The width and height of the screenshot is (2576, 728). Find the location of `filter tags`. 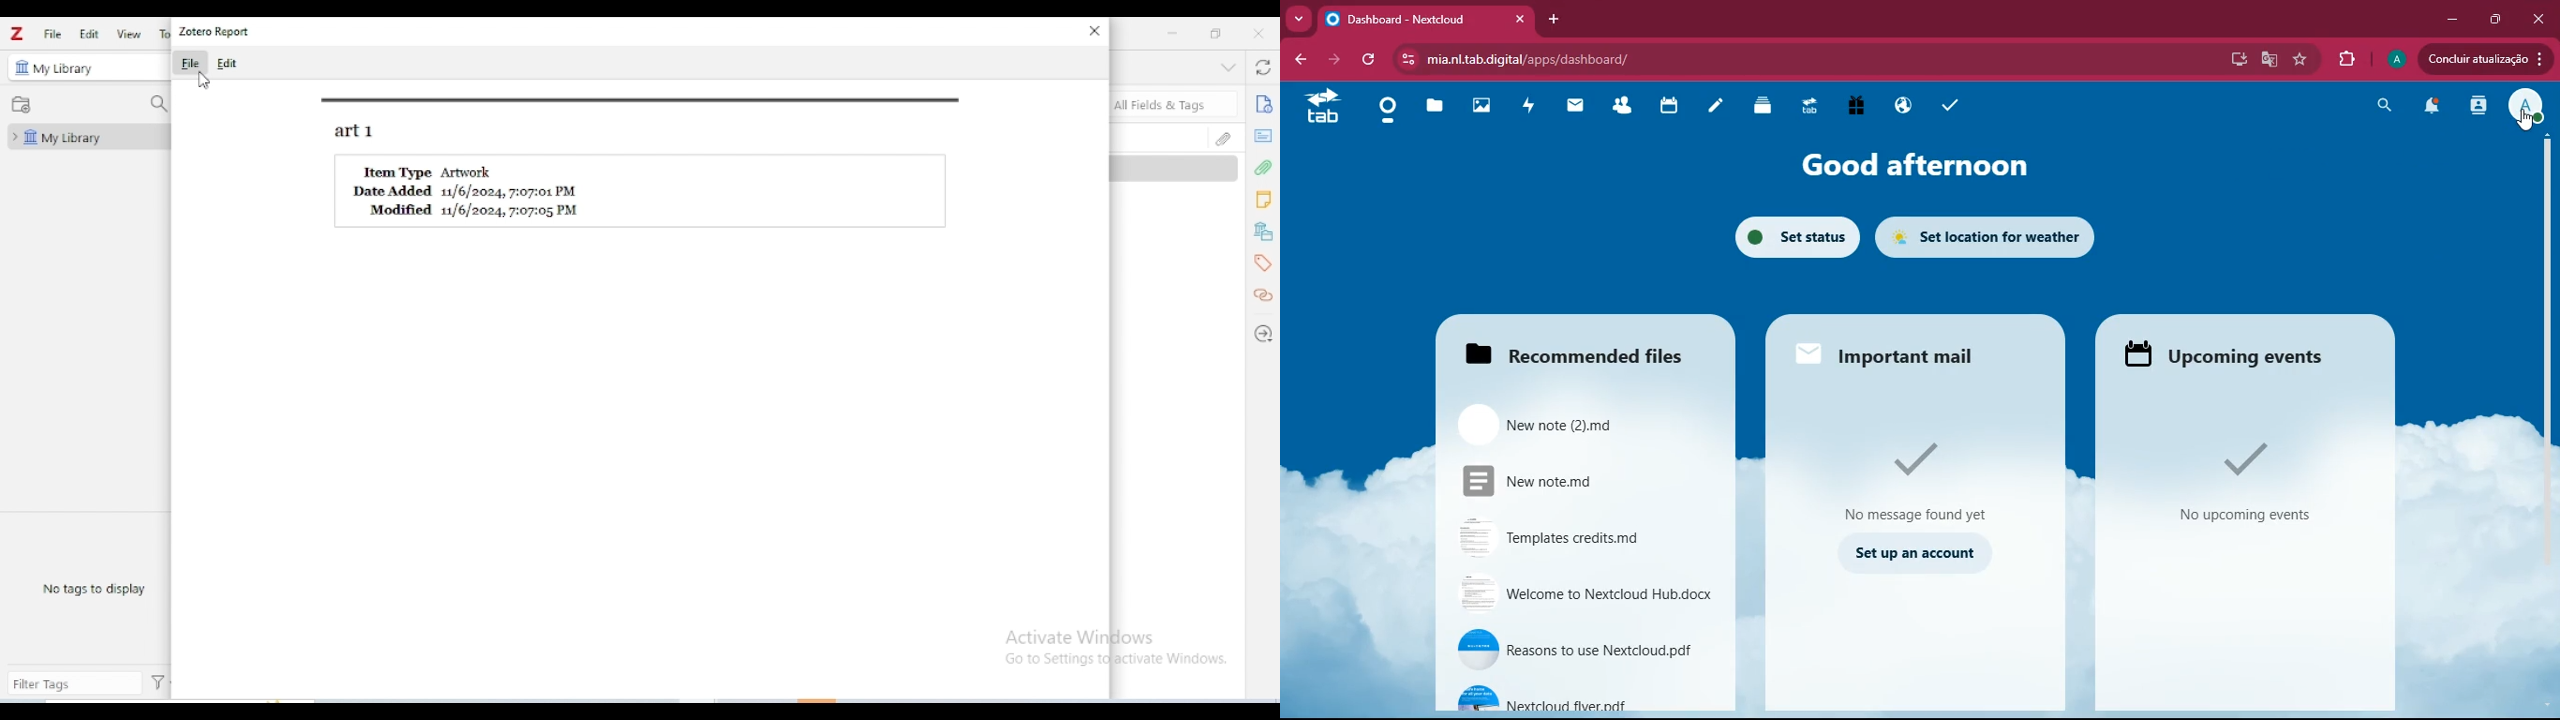

filter tags is located at coordinates (74, 685).